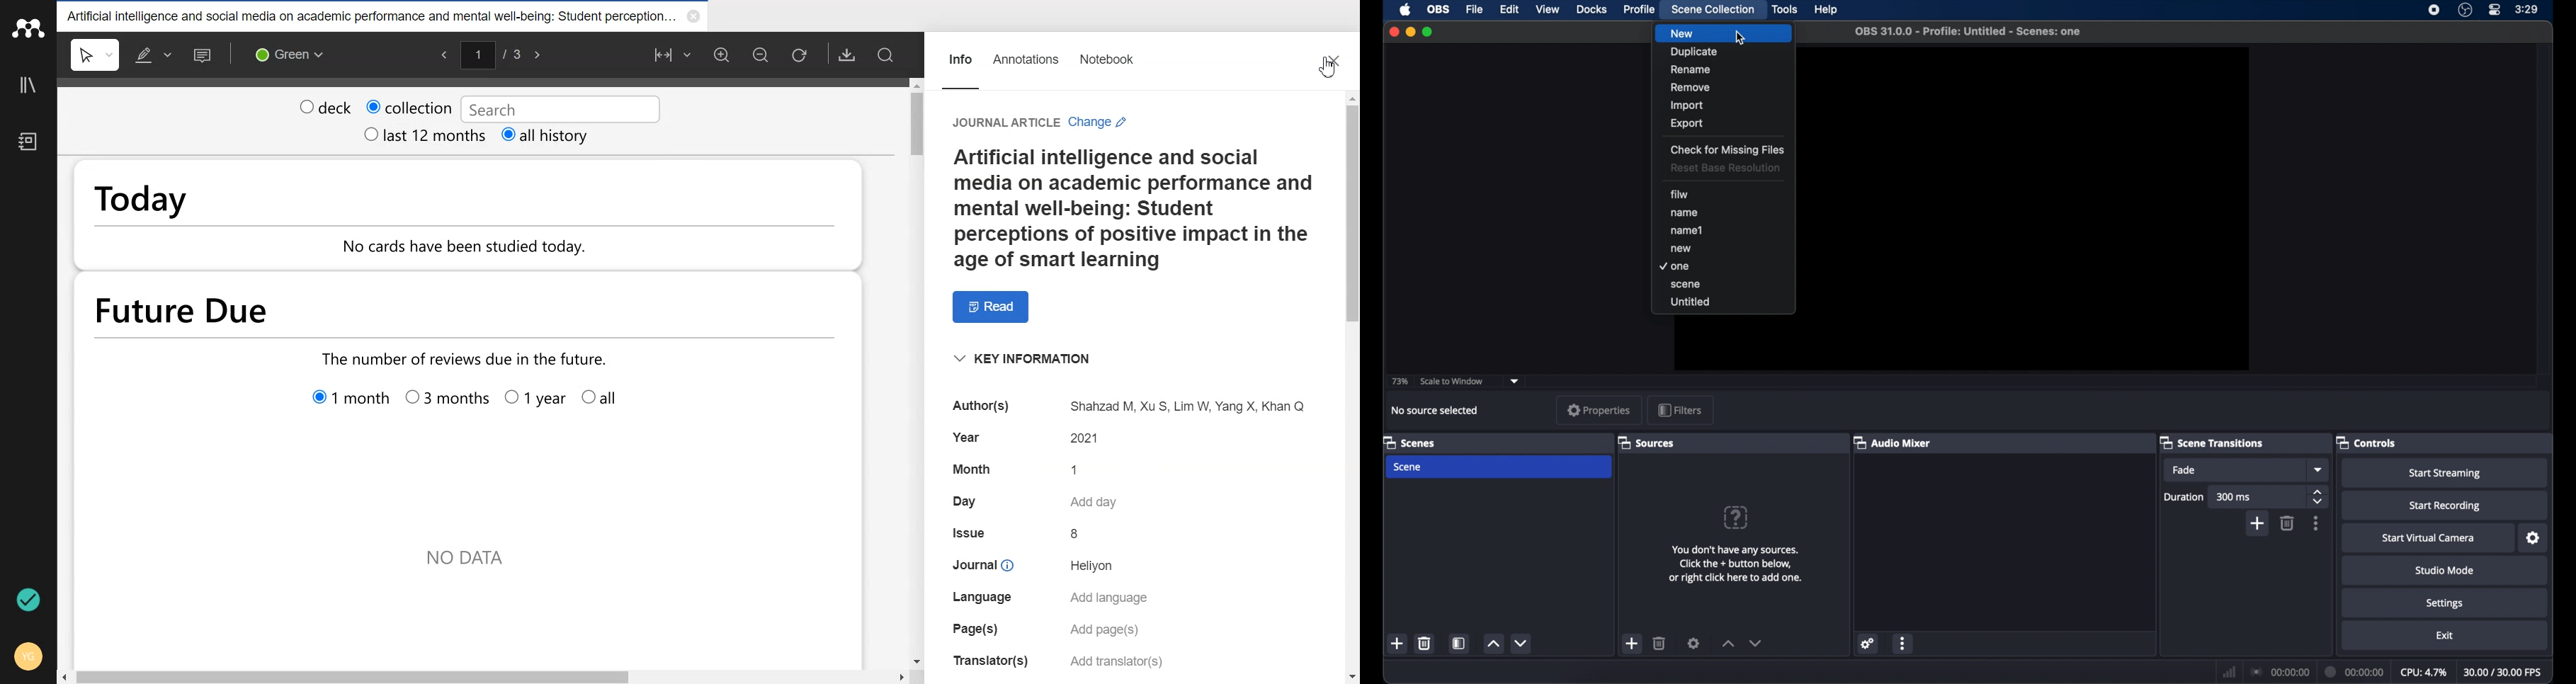 This screenshot has width=2576, height=700. I want to click on screen recorder, so click(2434, 10).